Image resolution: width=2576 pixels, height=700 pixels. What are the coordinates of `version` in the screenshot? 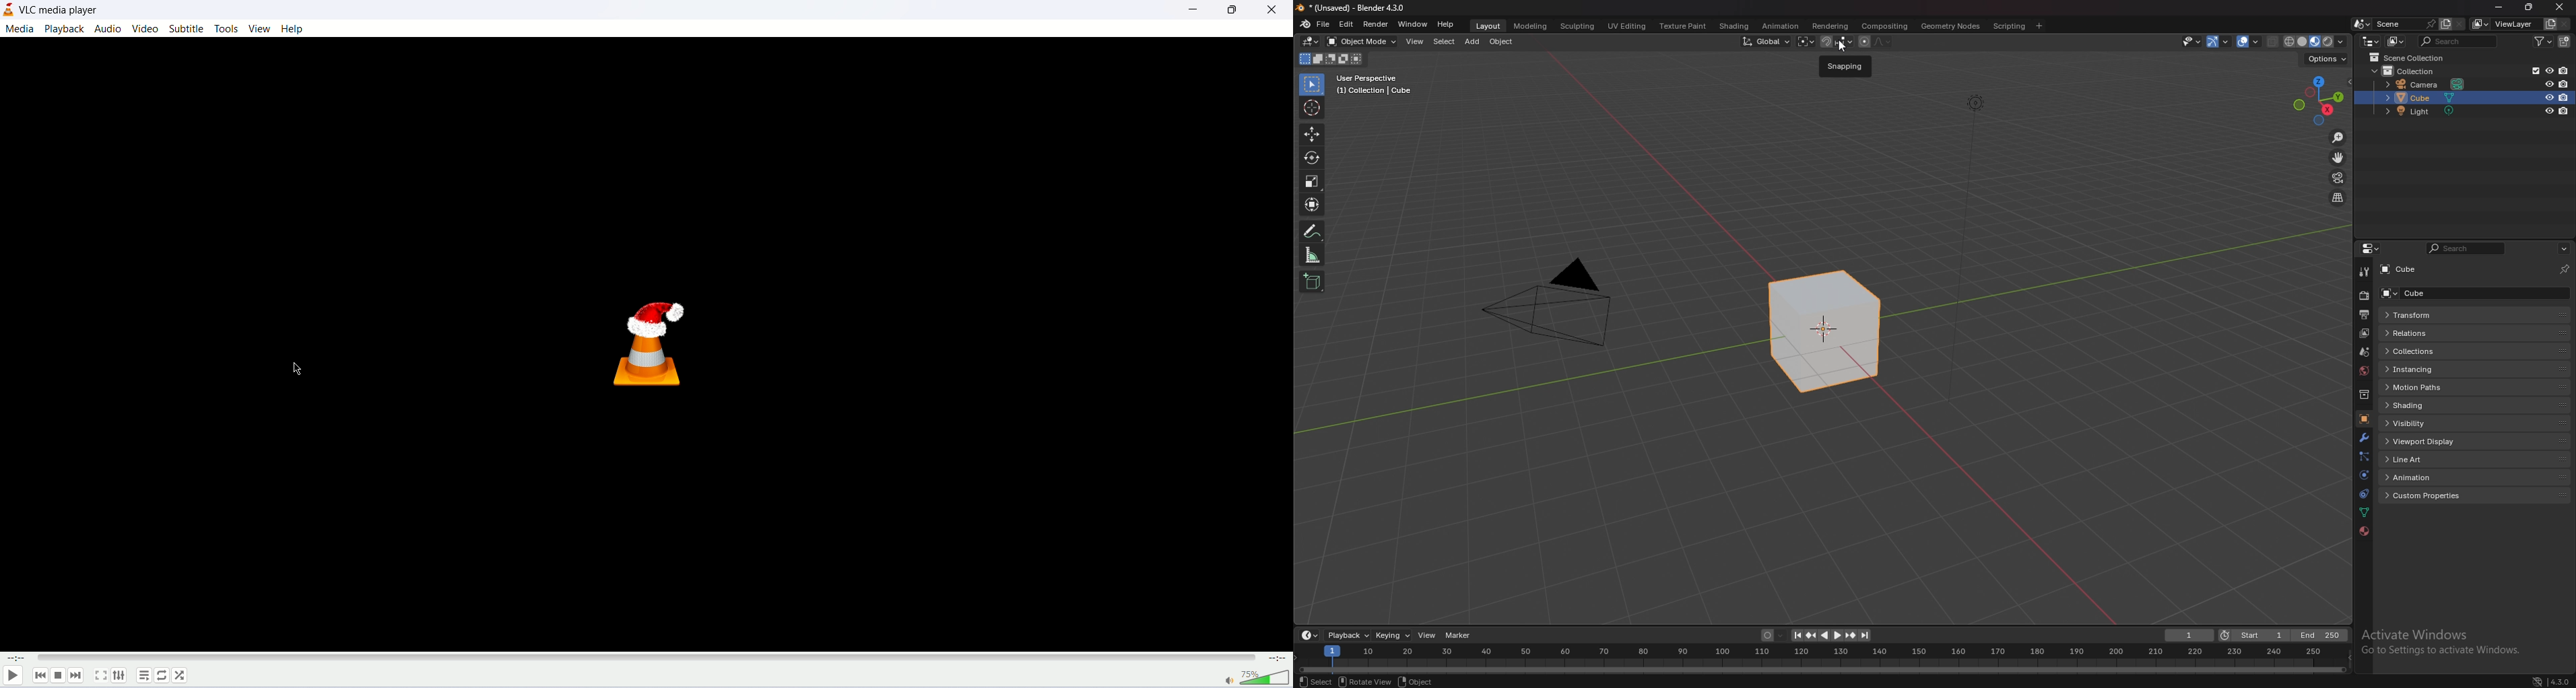 It's located at (2563, 681).